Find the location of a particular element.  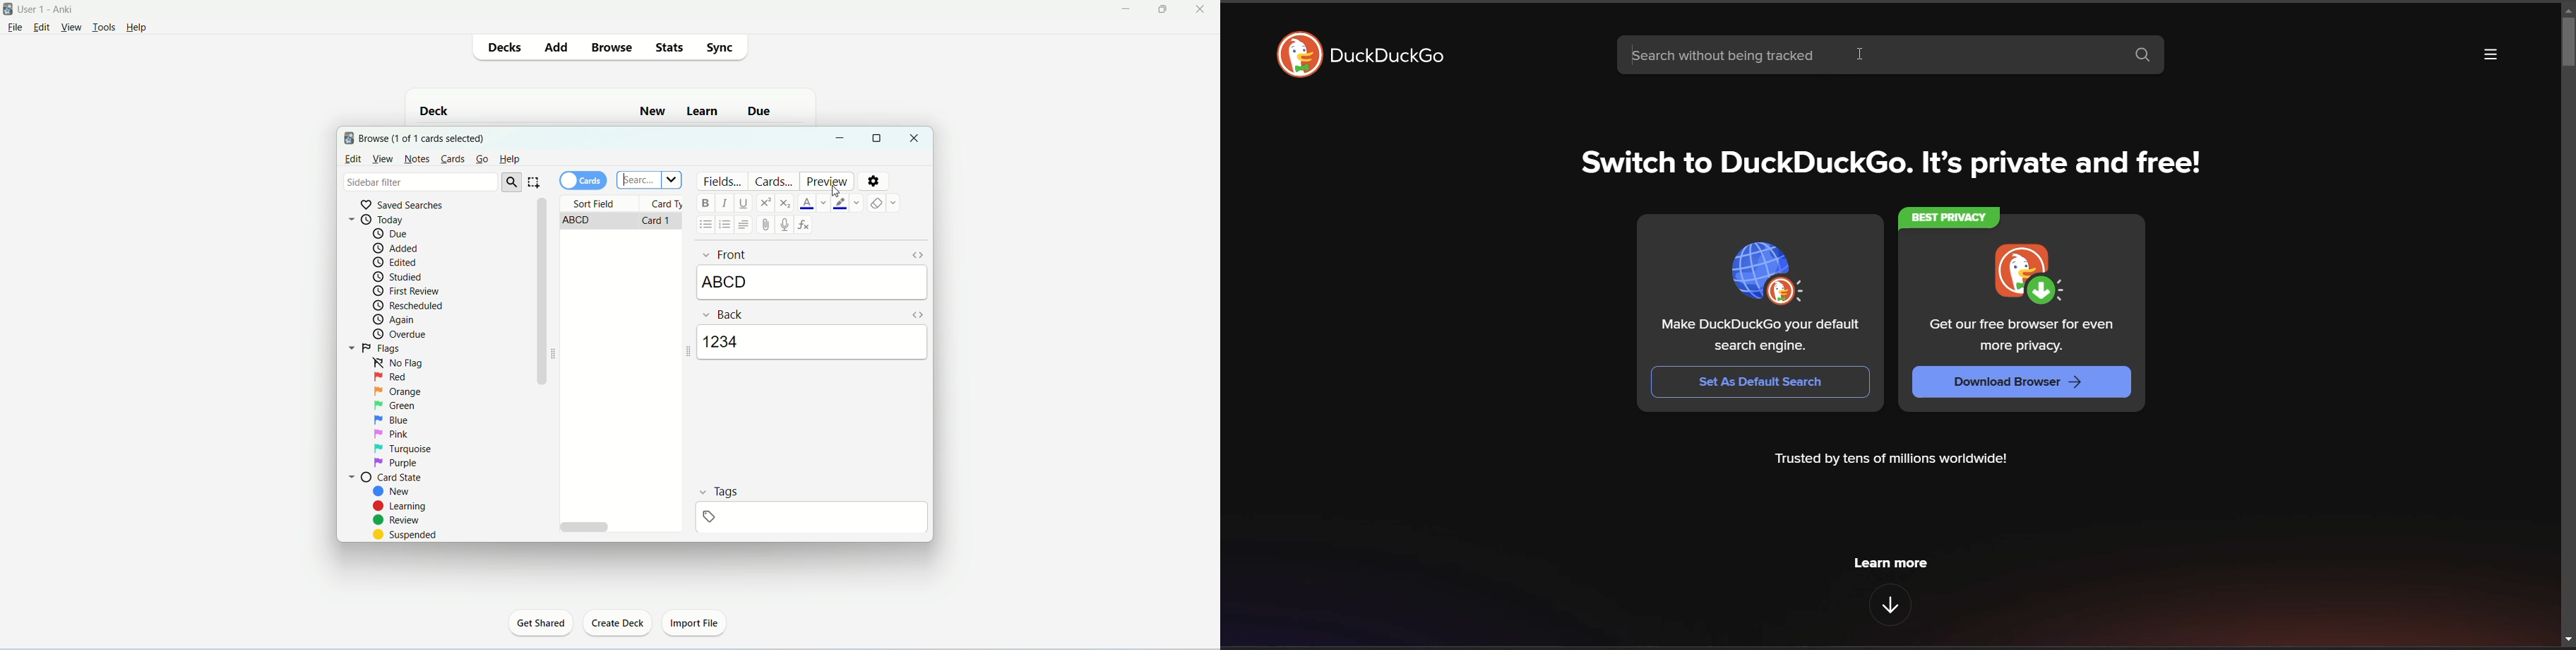

stats is located at coordinates (669, 47).